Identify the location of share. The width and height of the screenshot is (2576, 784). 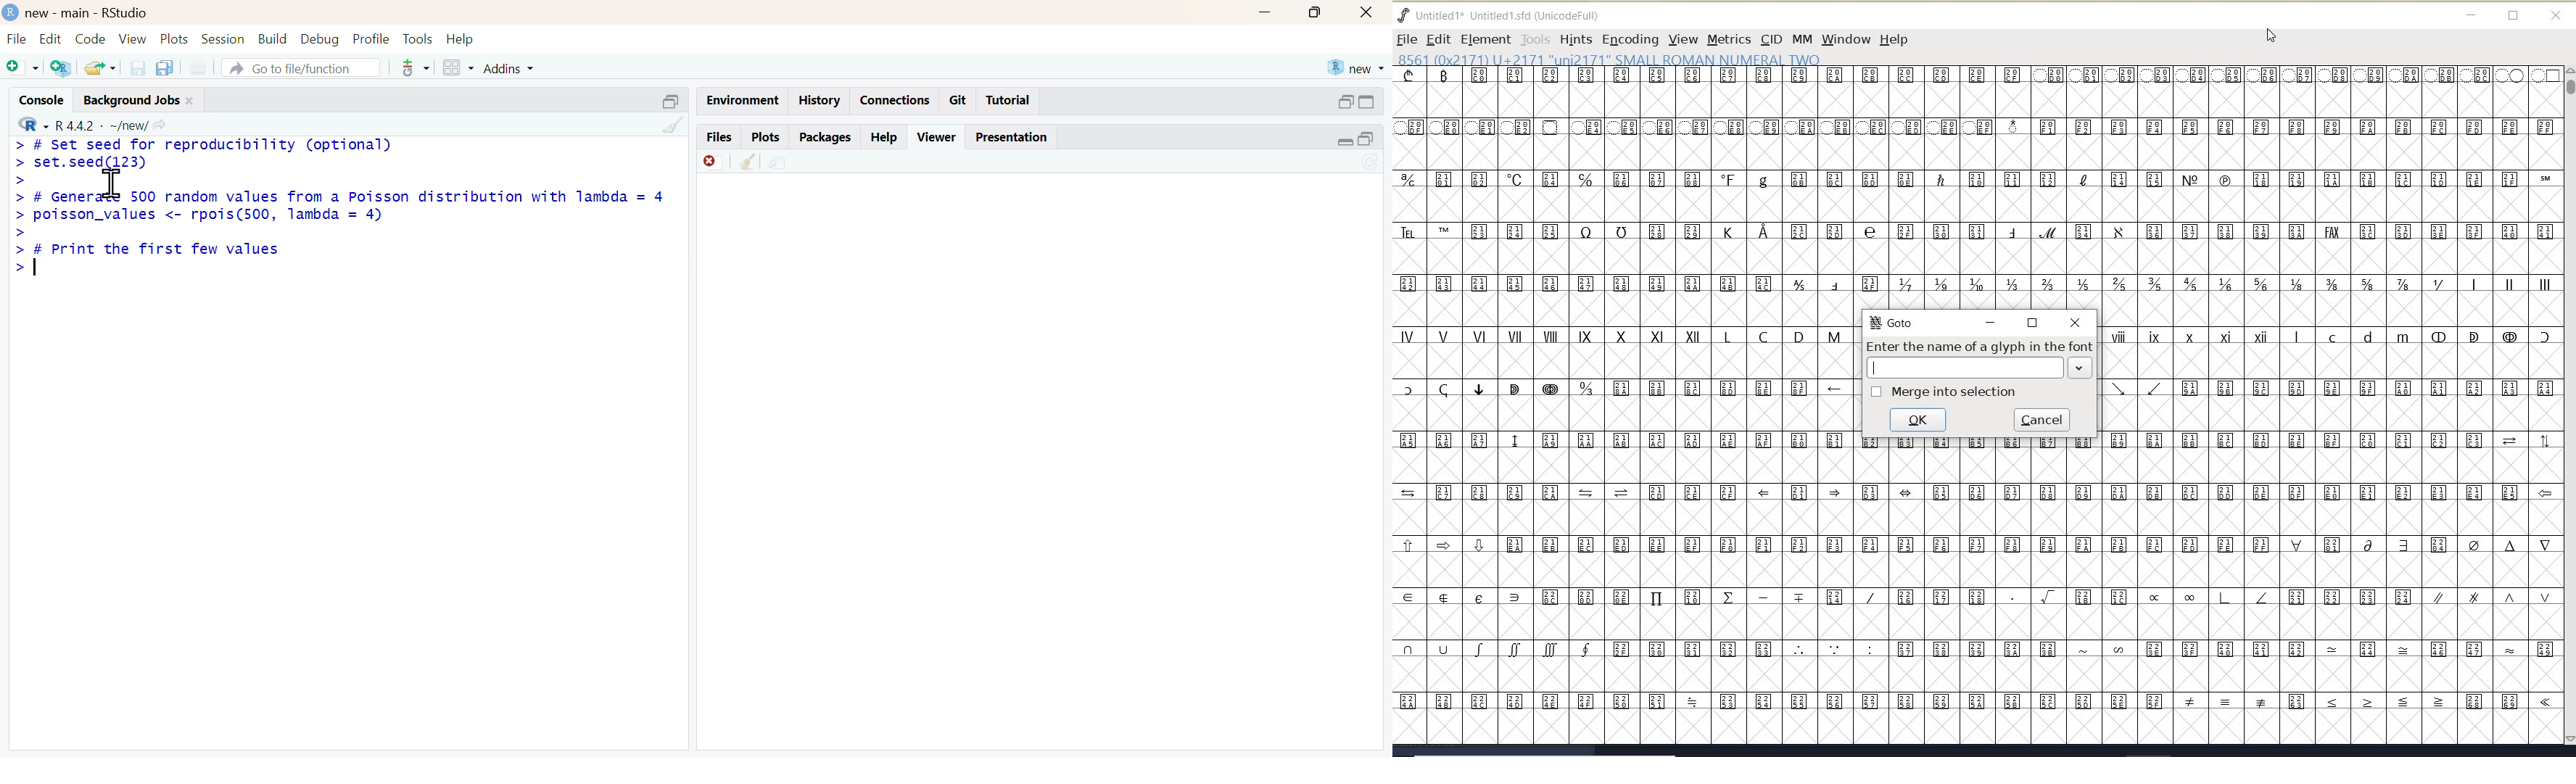
(777, 162).